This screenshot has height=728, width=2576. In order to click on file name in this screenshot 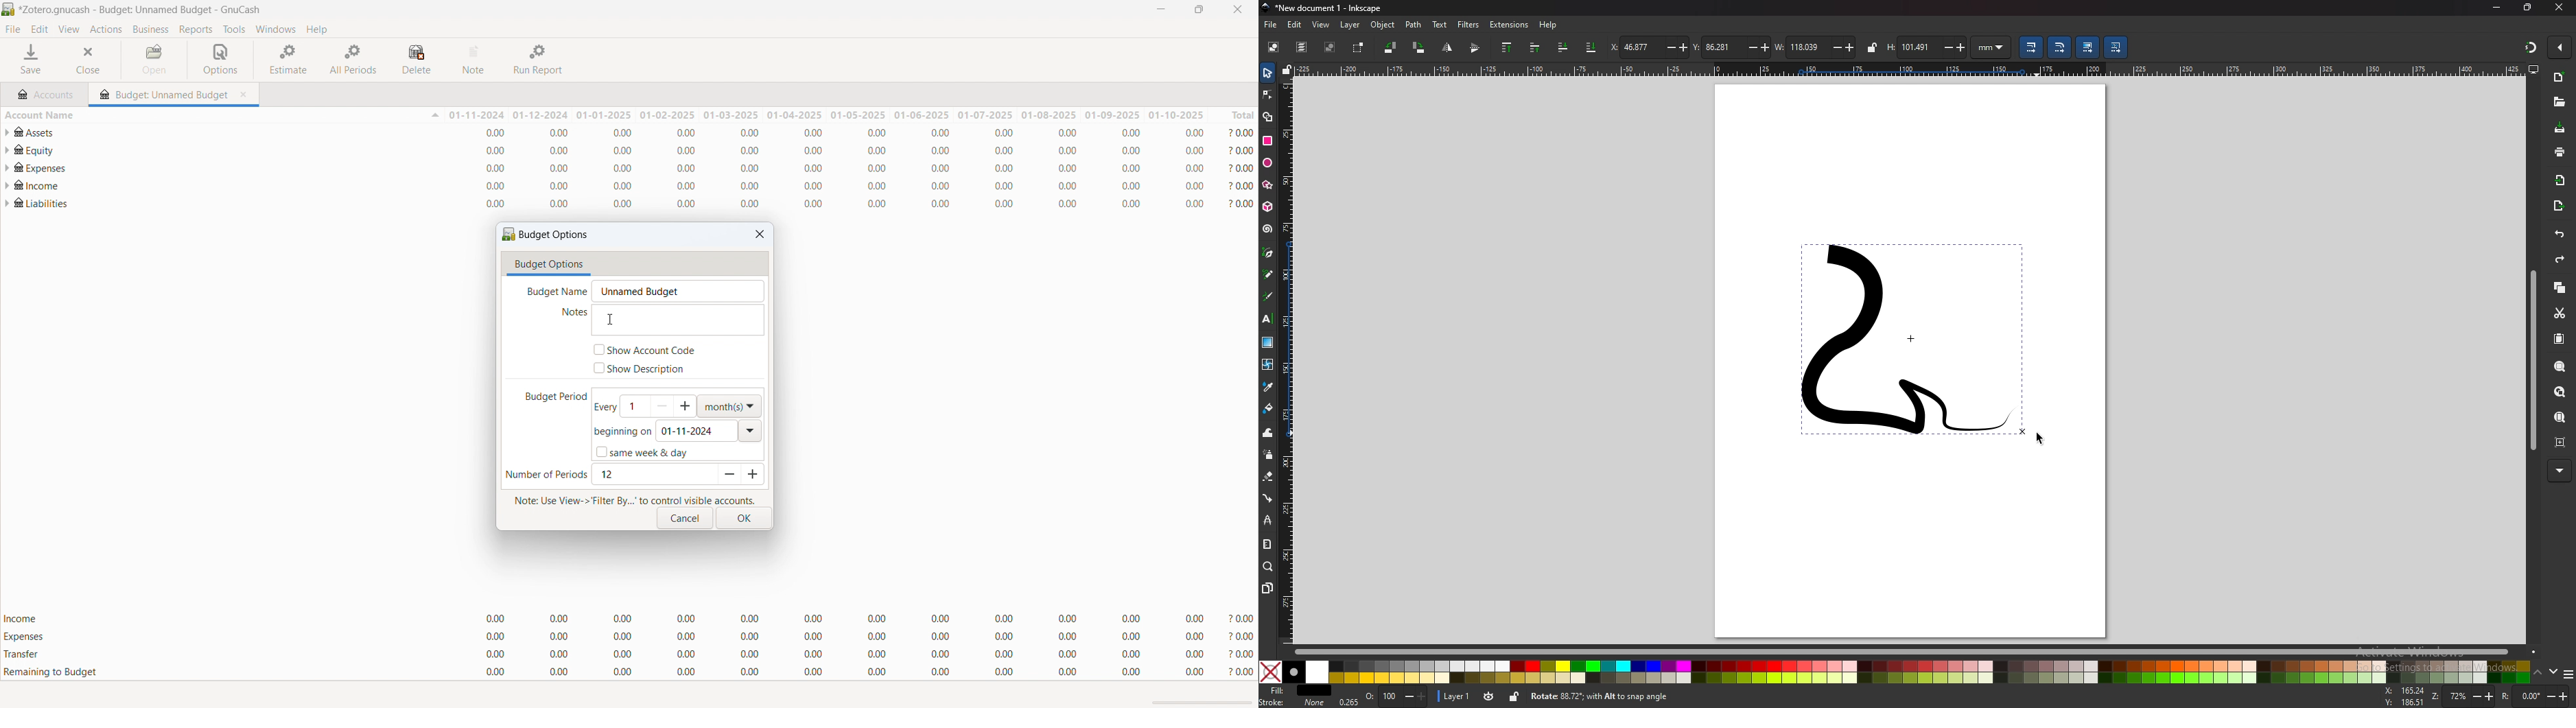, I will do `click(141, 10)`.